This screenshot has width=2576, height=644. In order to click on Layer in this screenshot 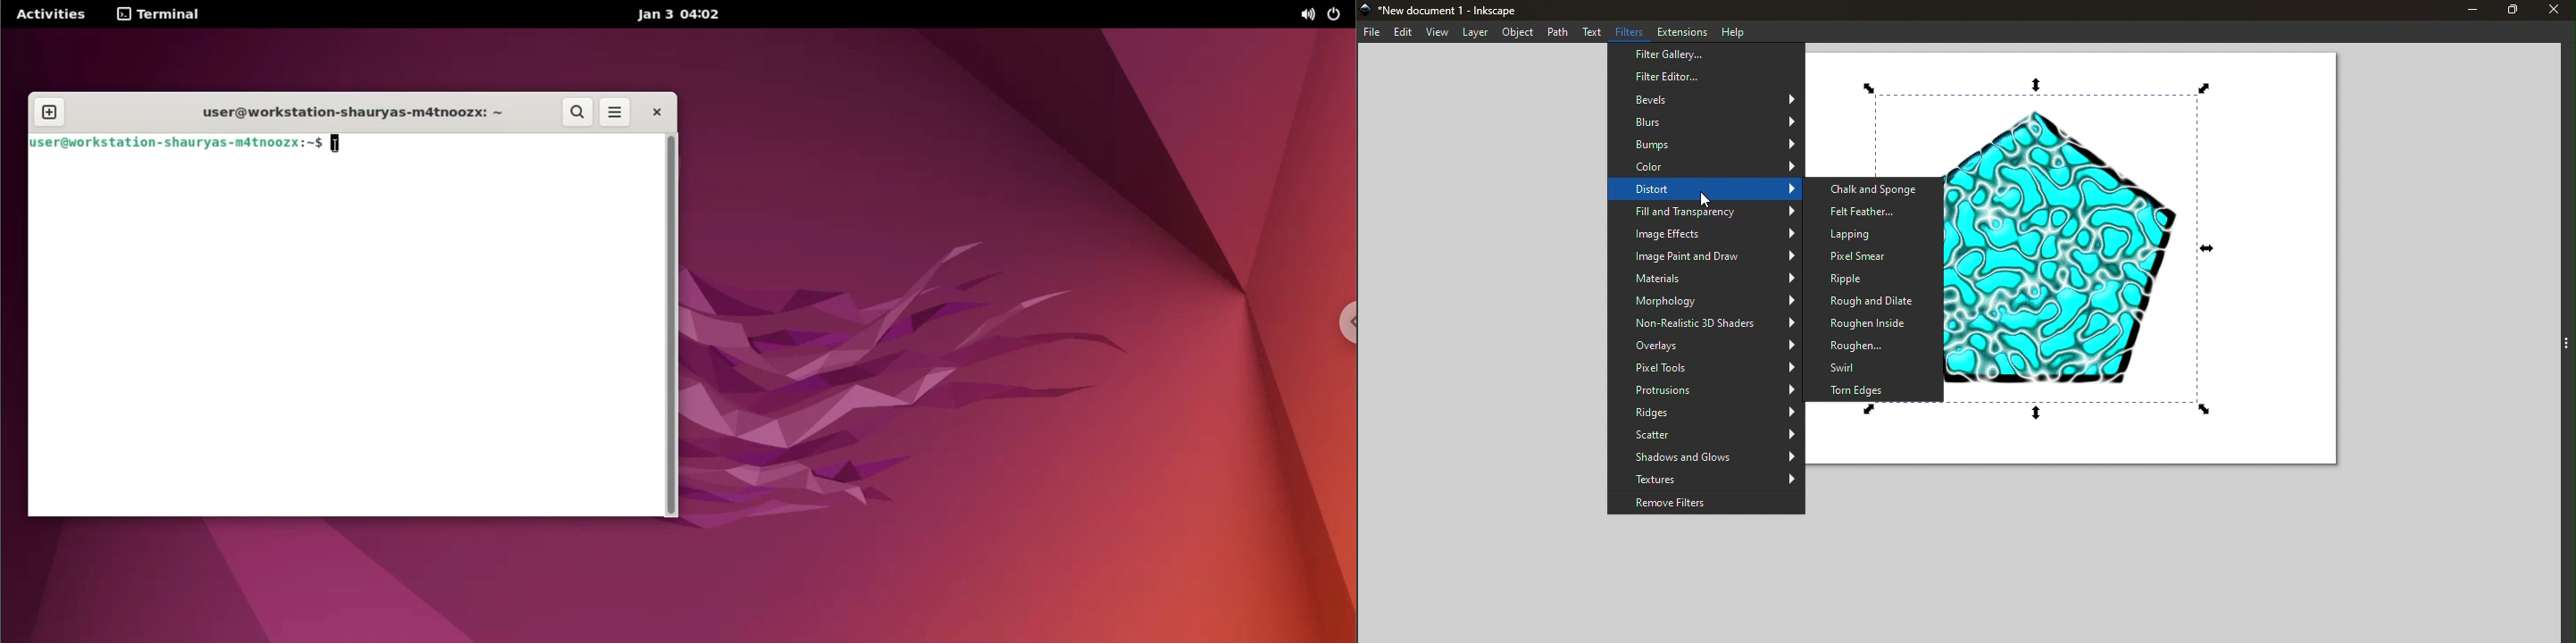, I will do `click(1475, 33)`.